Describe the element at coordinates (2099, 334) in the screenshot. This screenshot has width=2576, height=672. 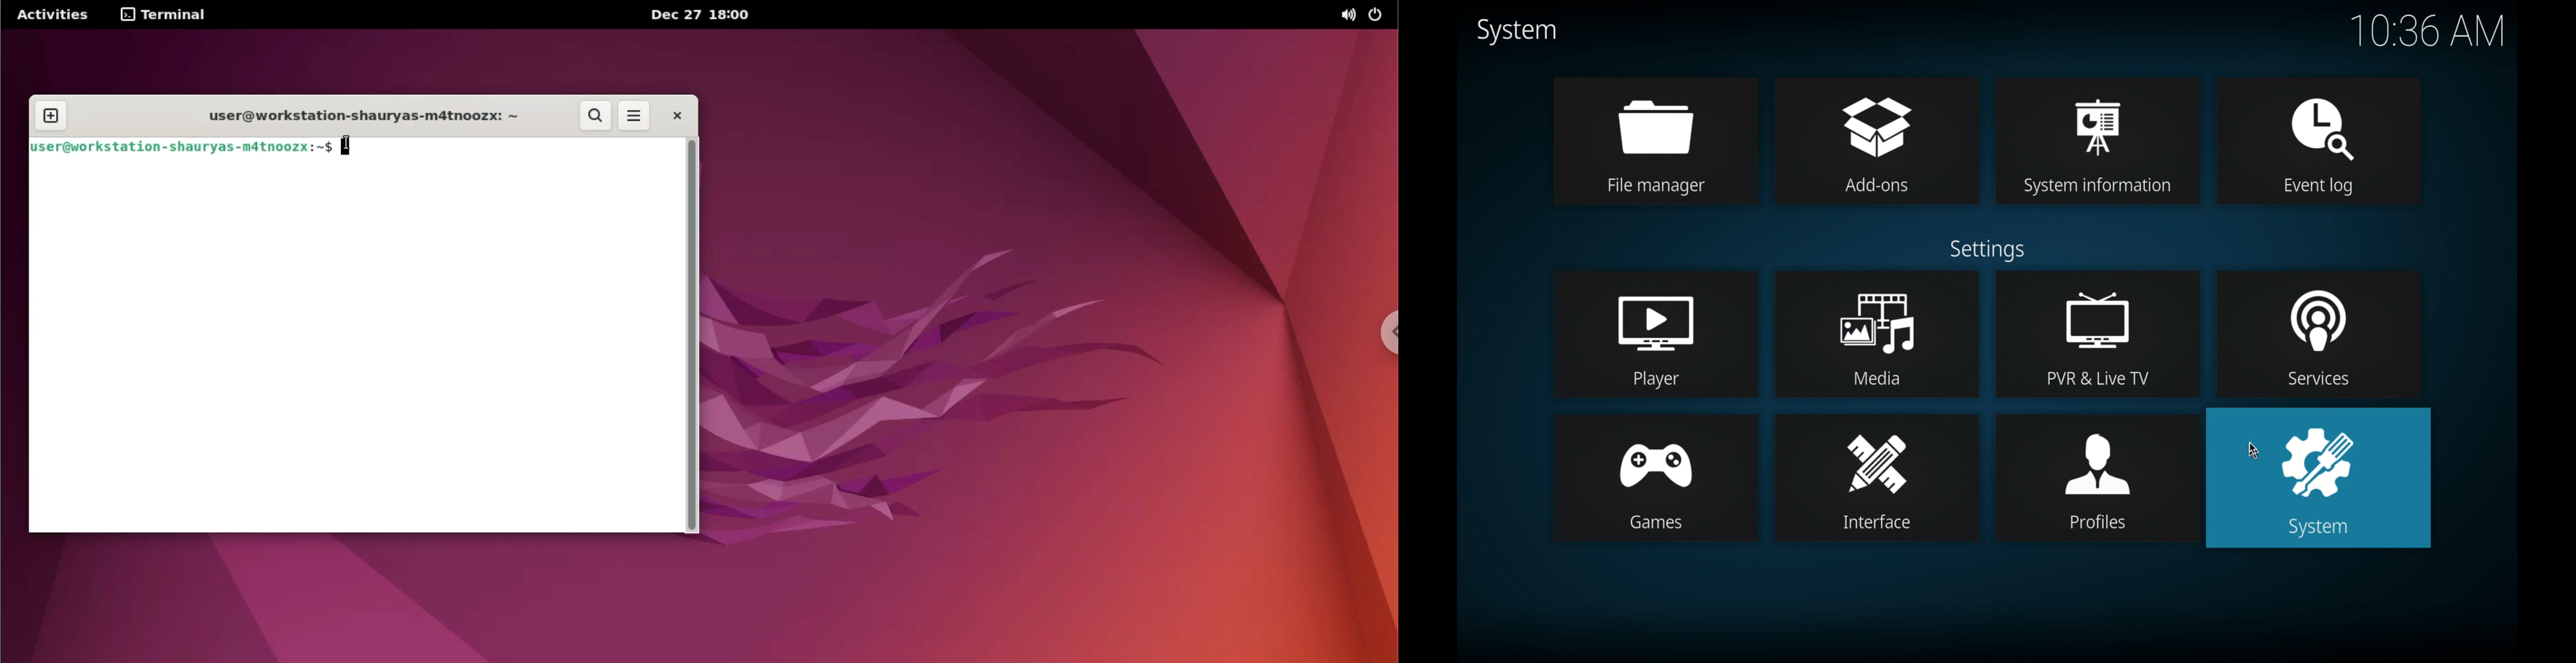
I see `pvr live  tv` at that location.